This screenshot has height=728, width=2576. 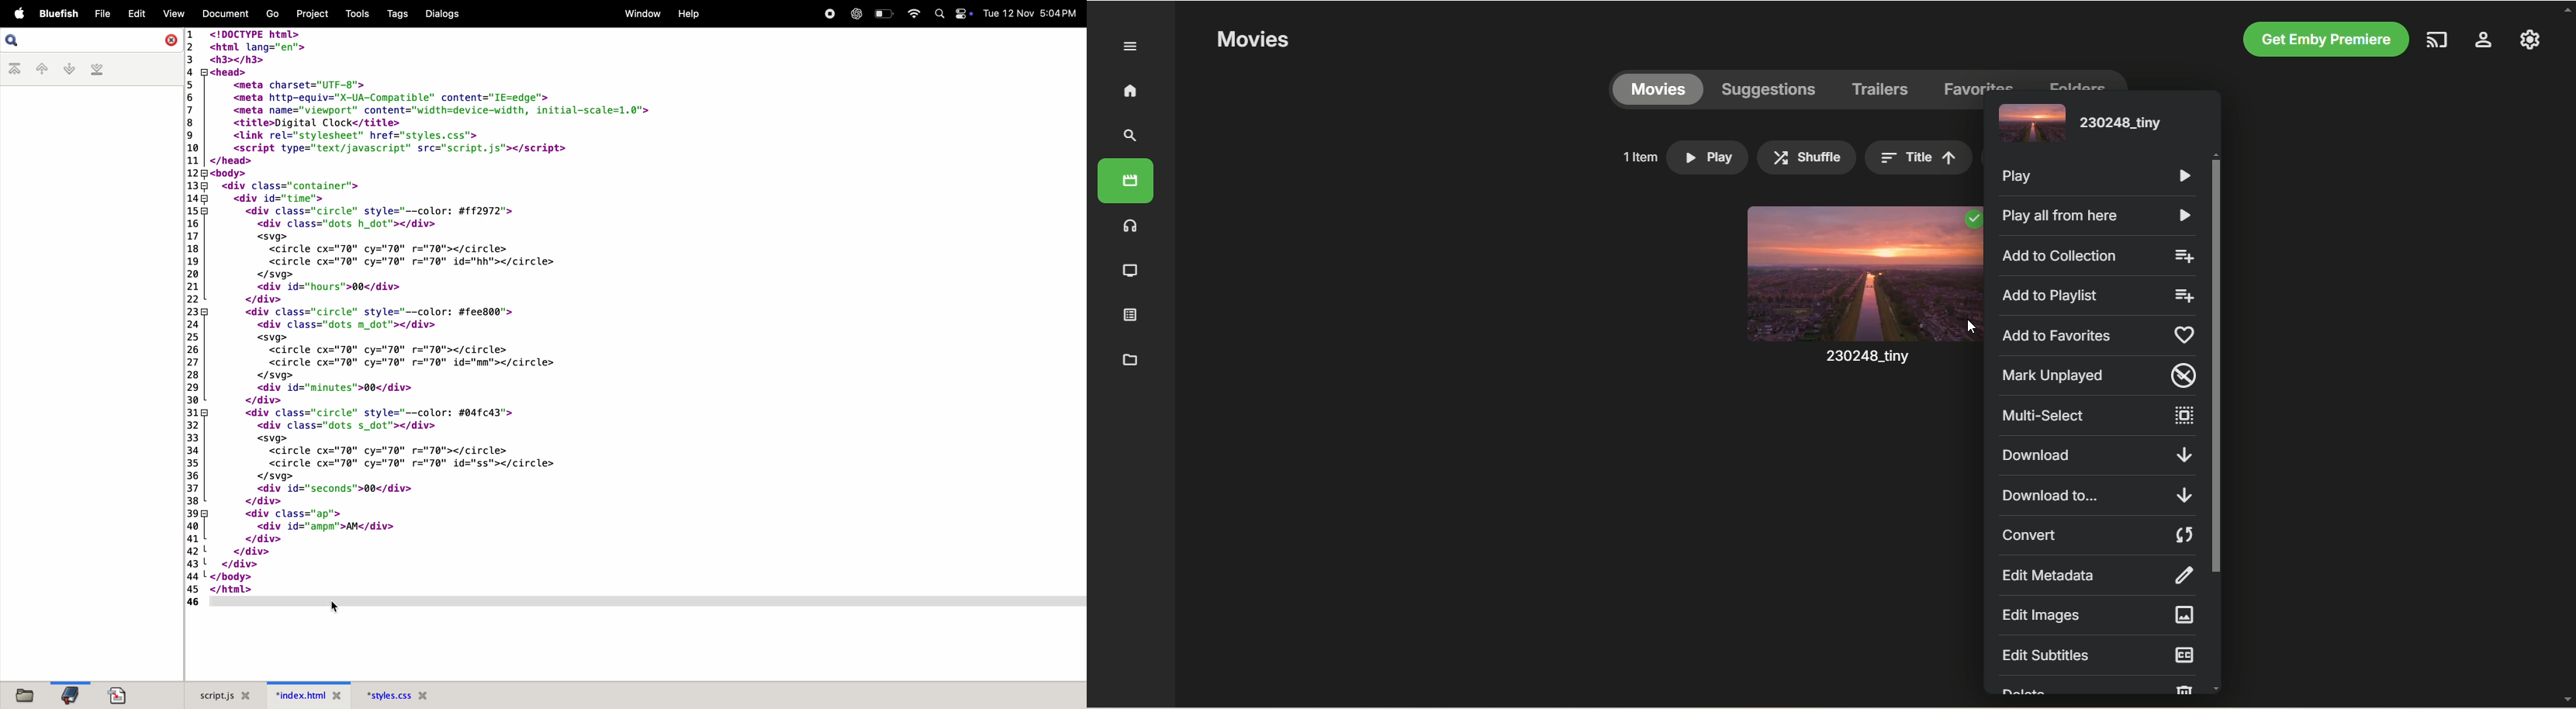 I want to click on file, so click(x=101, y=14).